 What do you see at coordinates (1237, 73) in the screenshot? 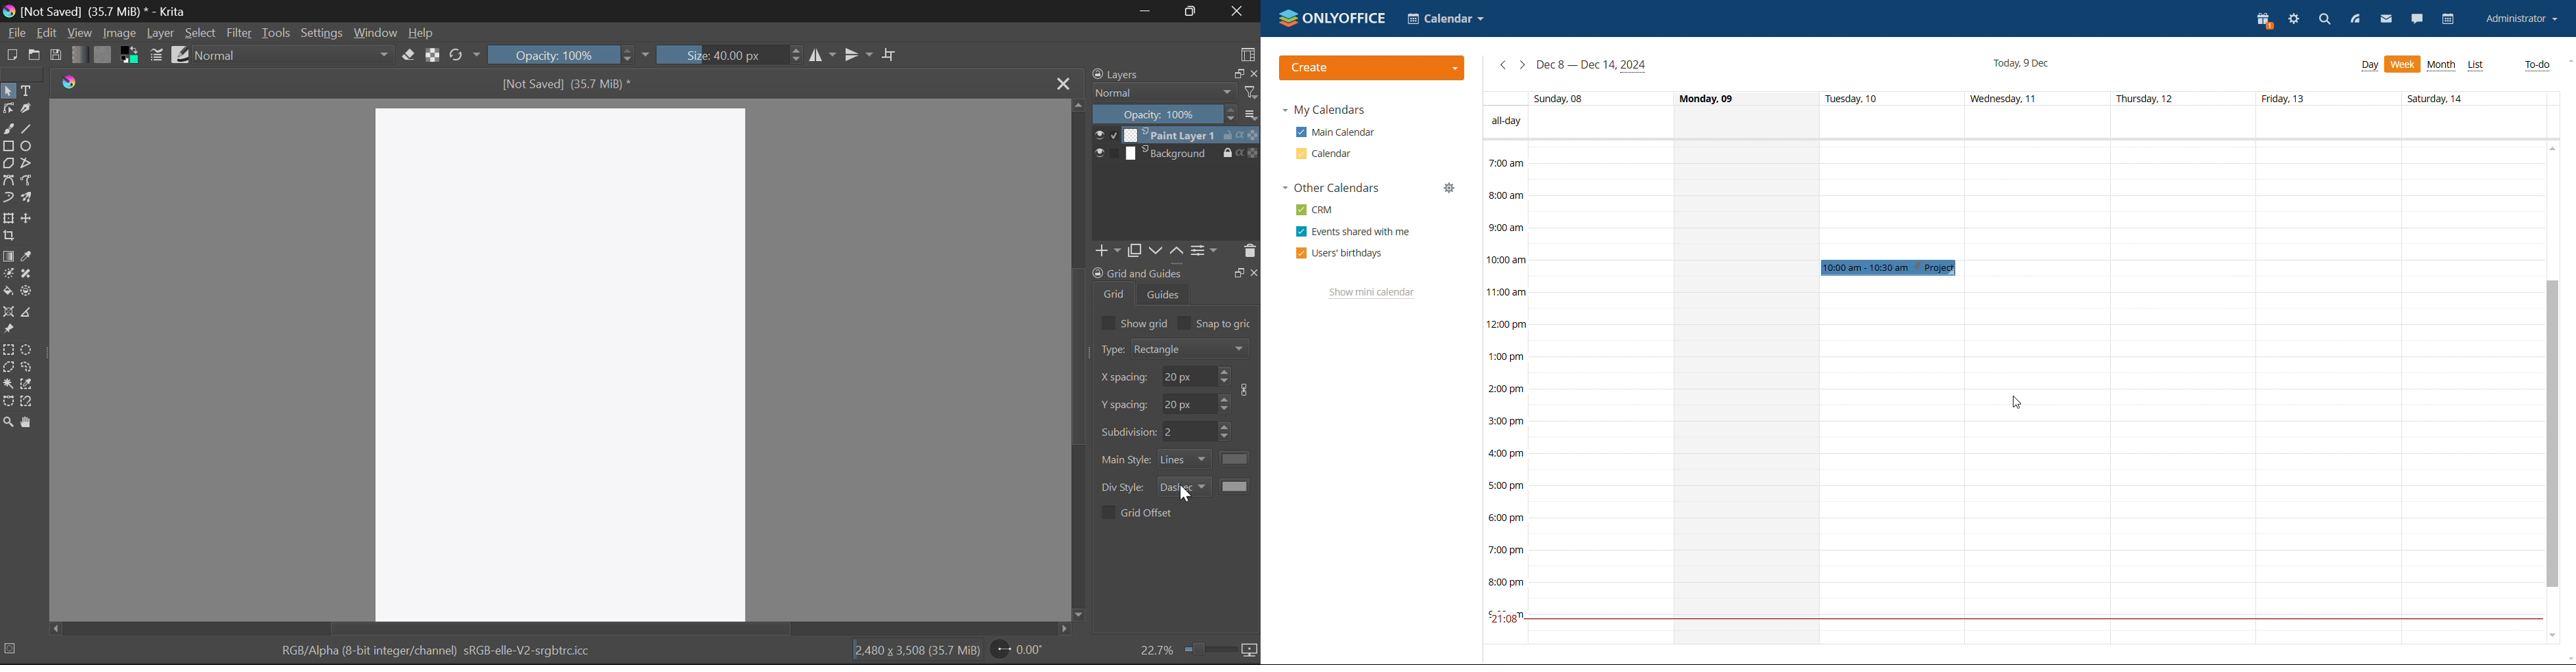
I see `copy` at bounding box center [1237, 73].